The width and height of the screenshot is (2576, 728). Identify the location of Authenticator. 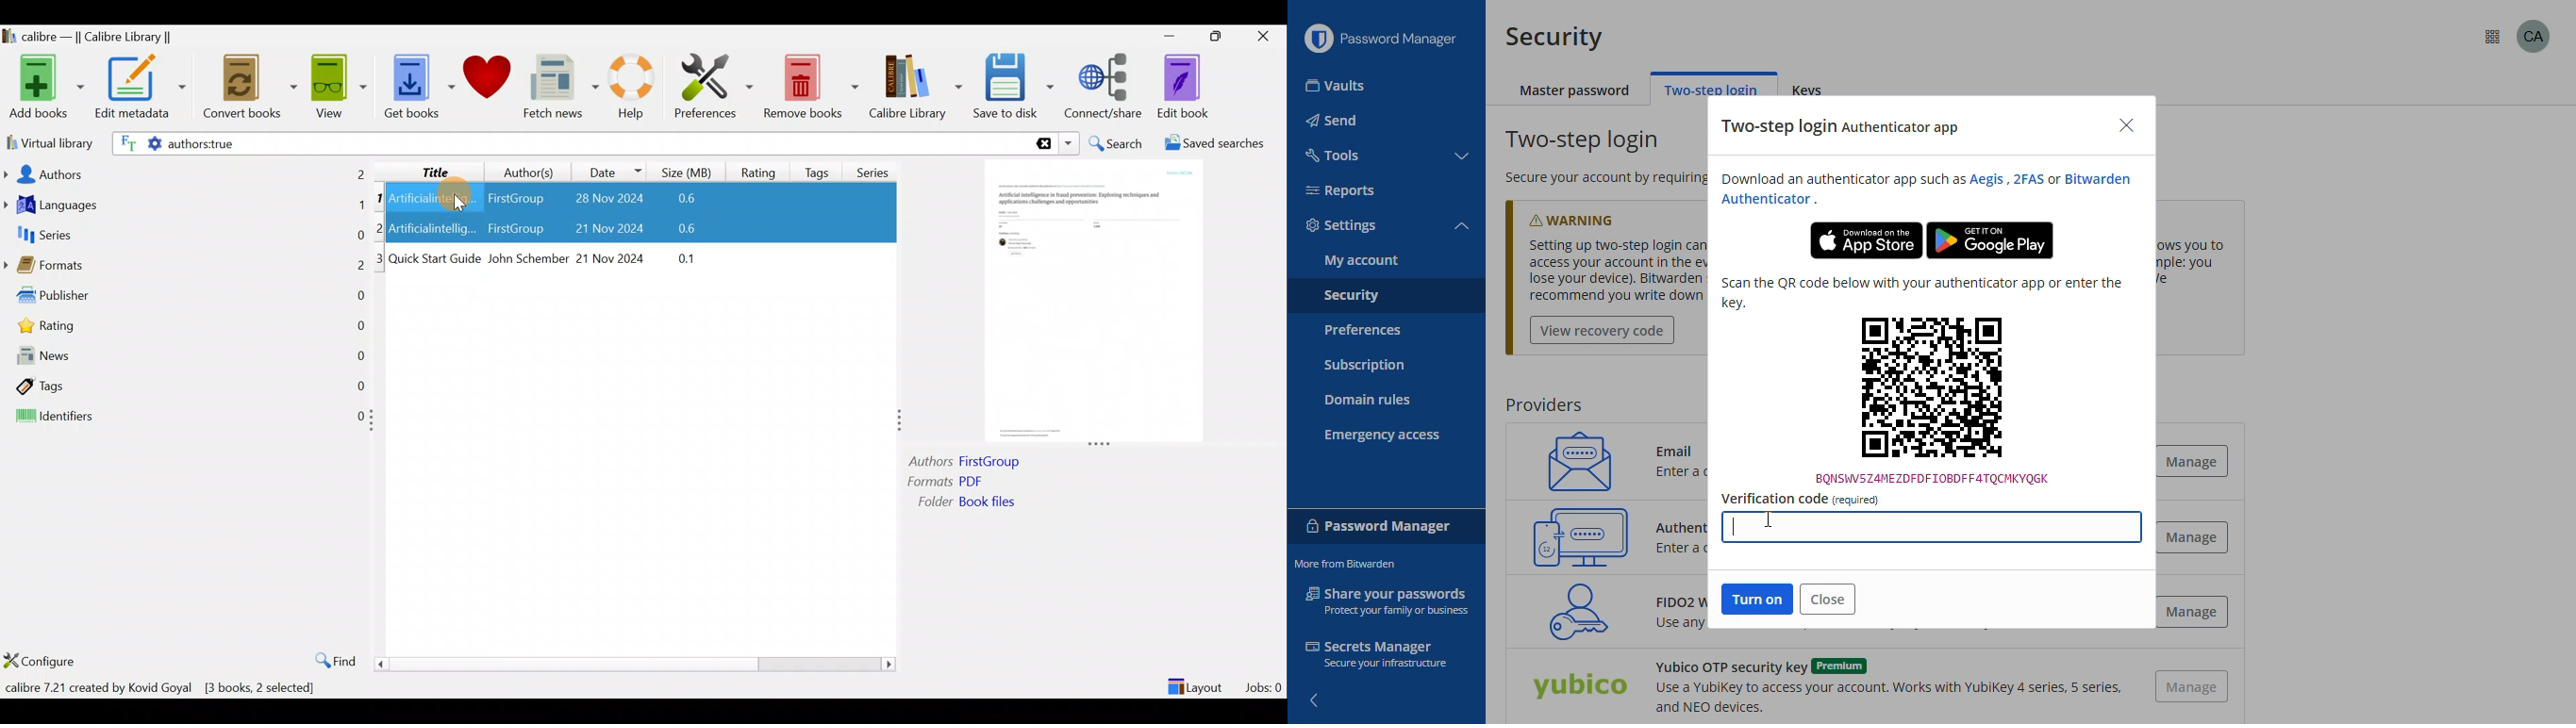
(1767, 200).